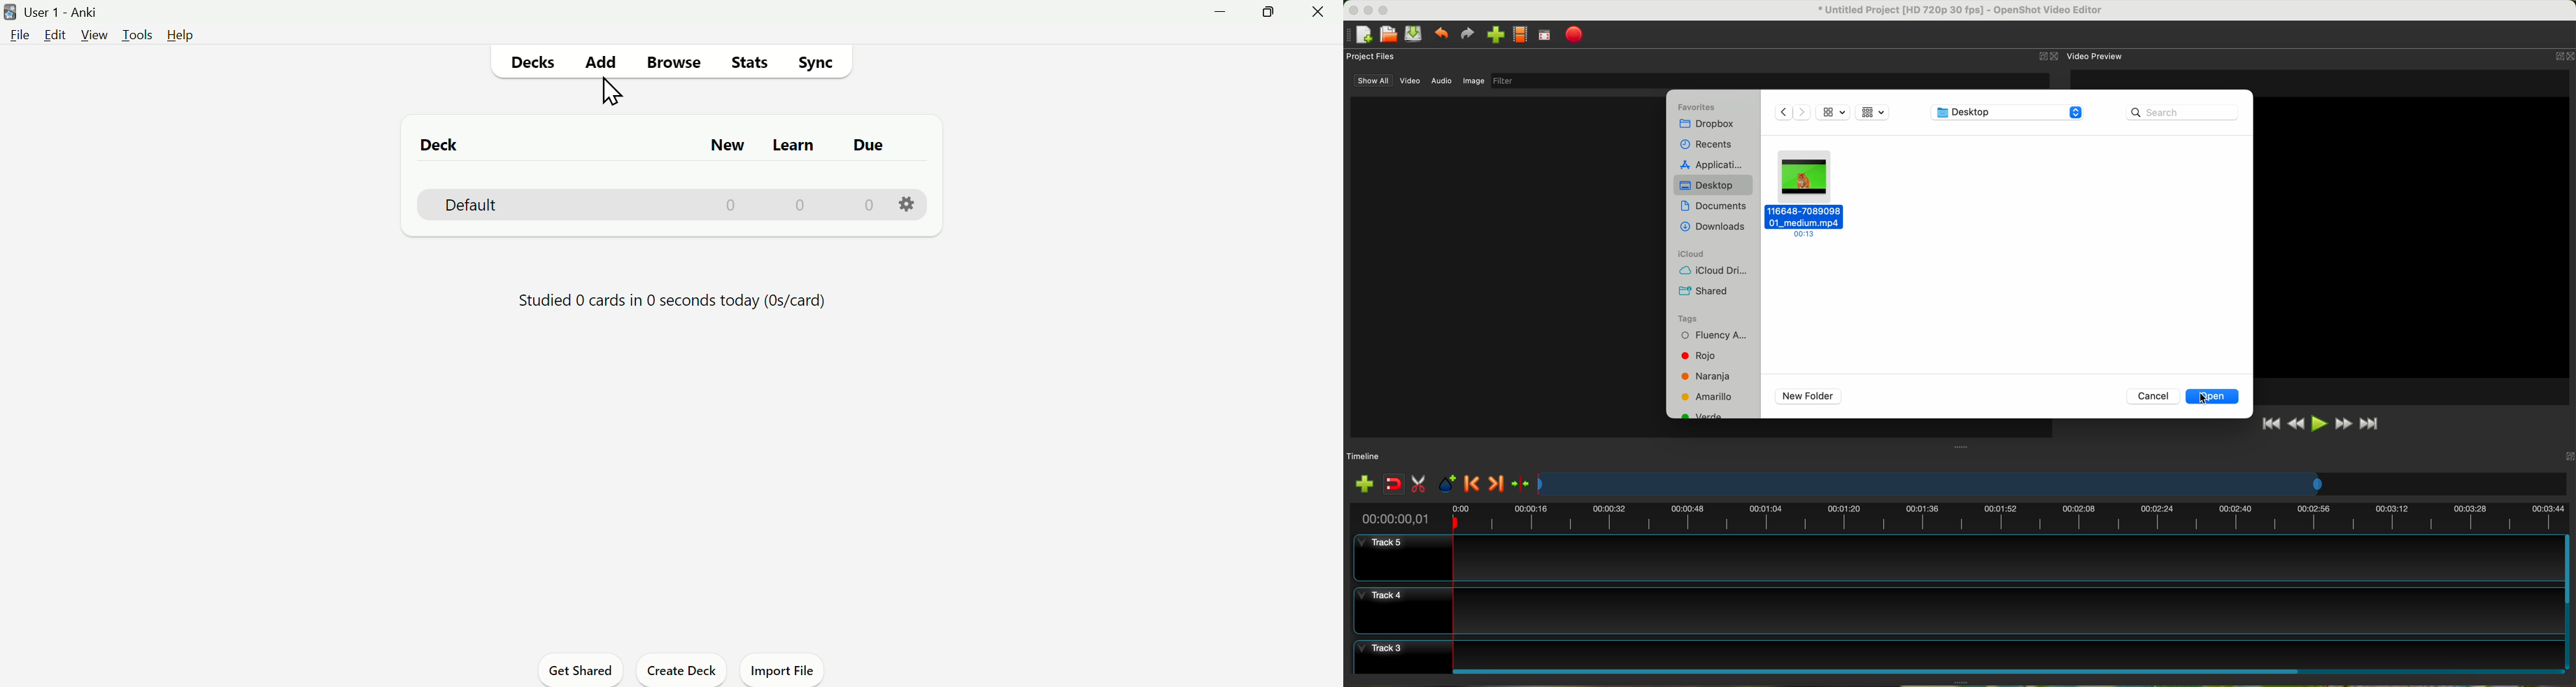 This screenshot has height=700, width=2576. Describe the element at coordinates (2297, 424) in the screenshot. I see `rewind` at that location.